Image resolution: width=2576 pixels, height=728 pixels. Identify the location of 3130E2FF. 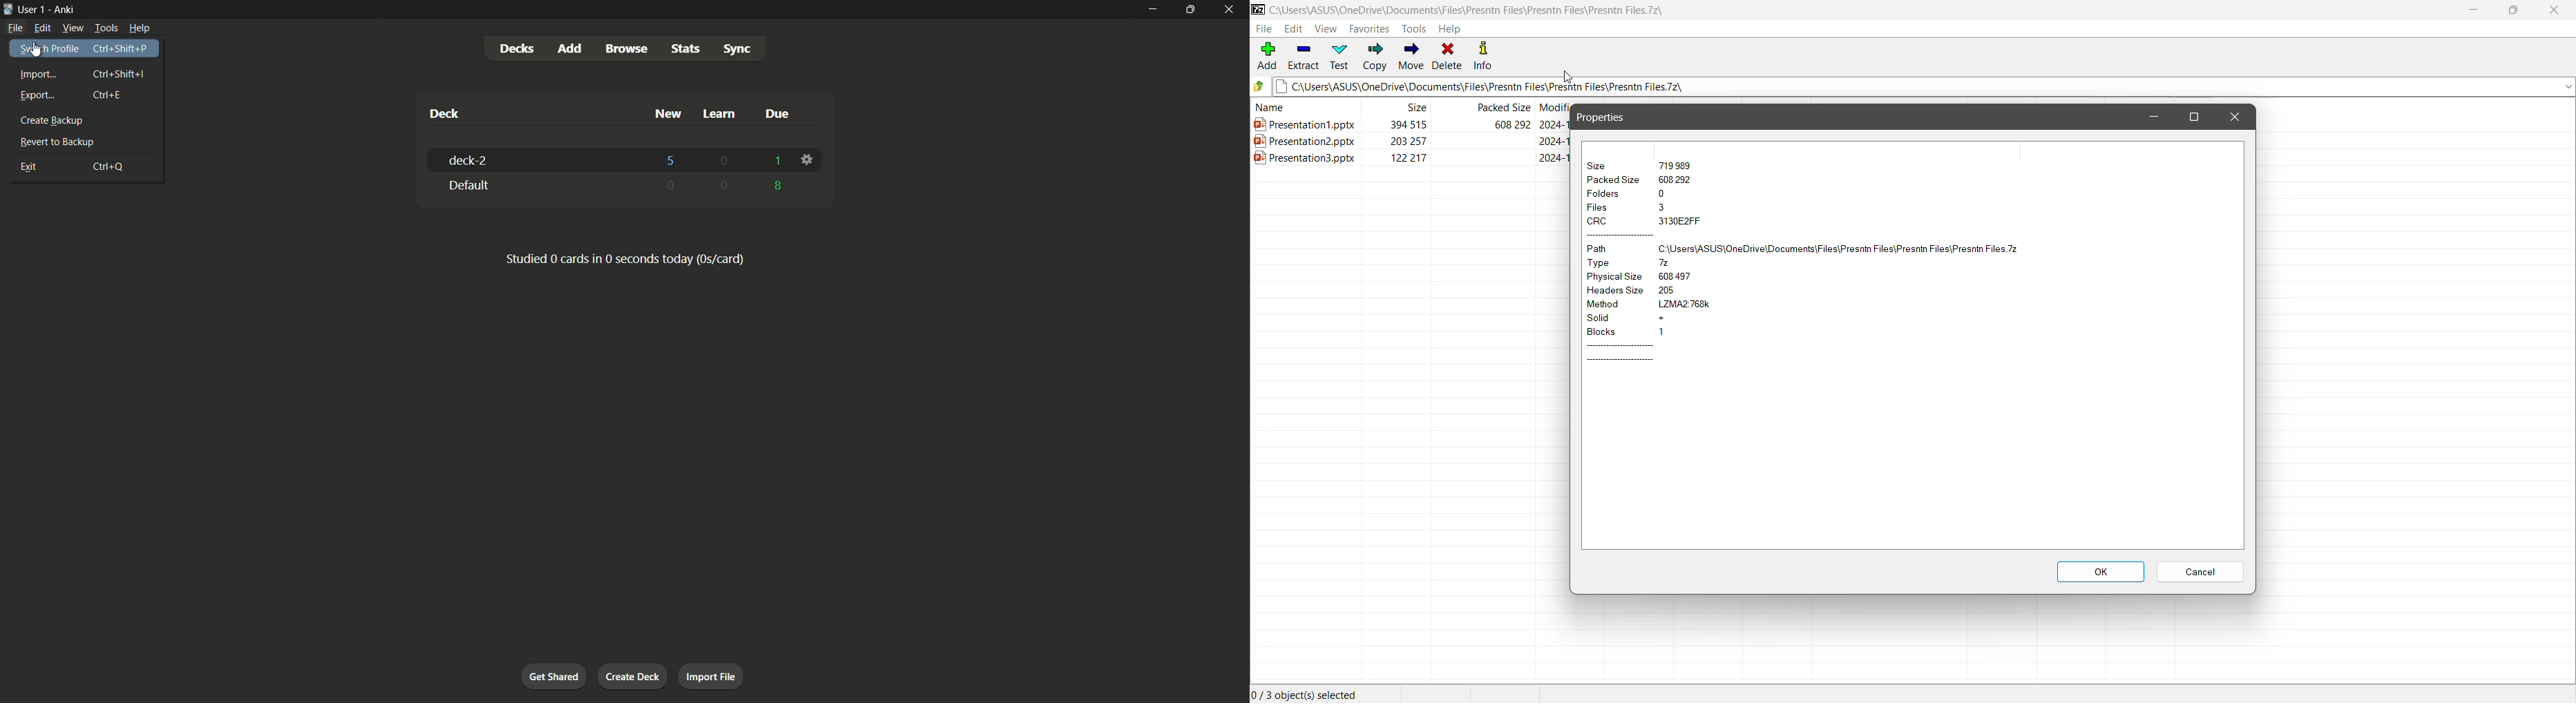
(1679, 220).